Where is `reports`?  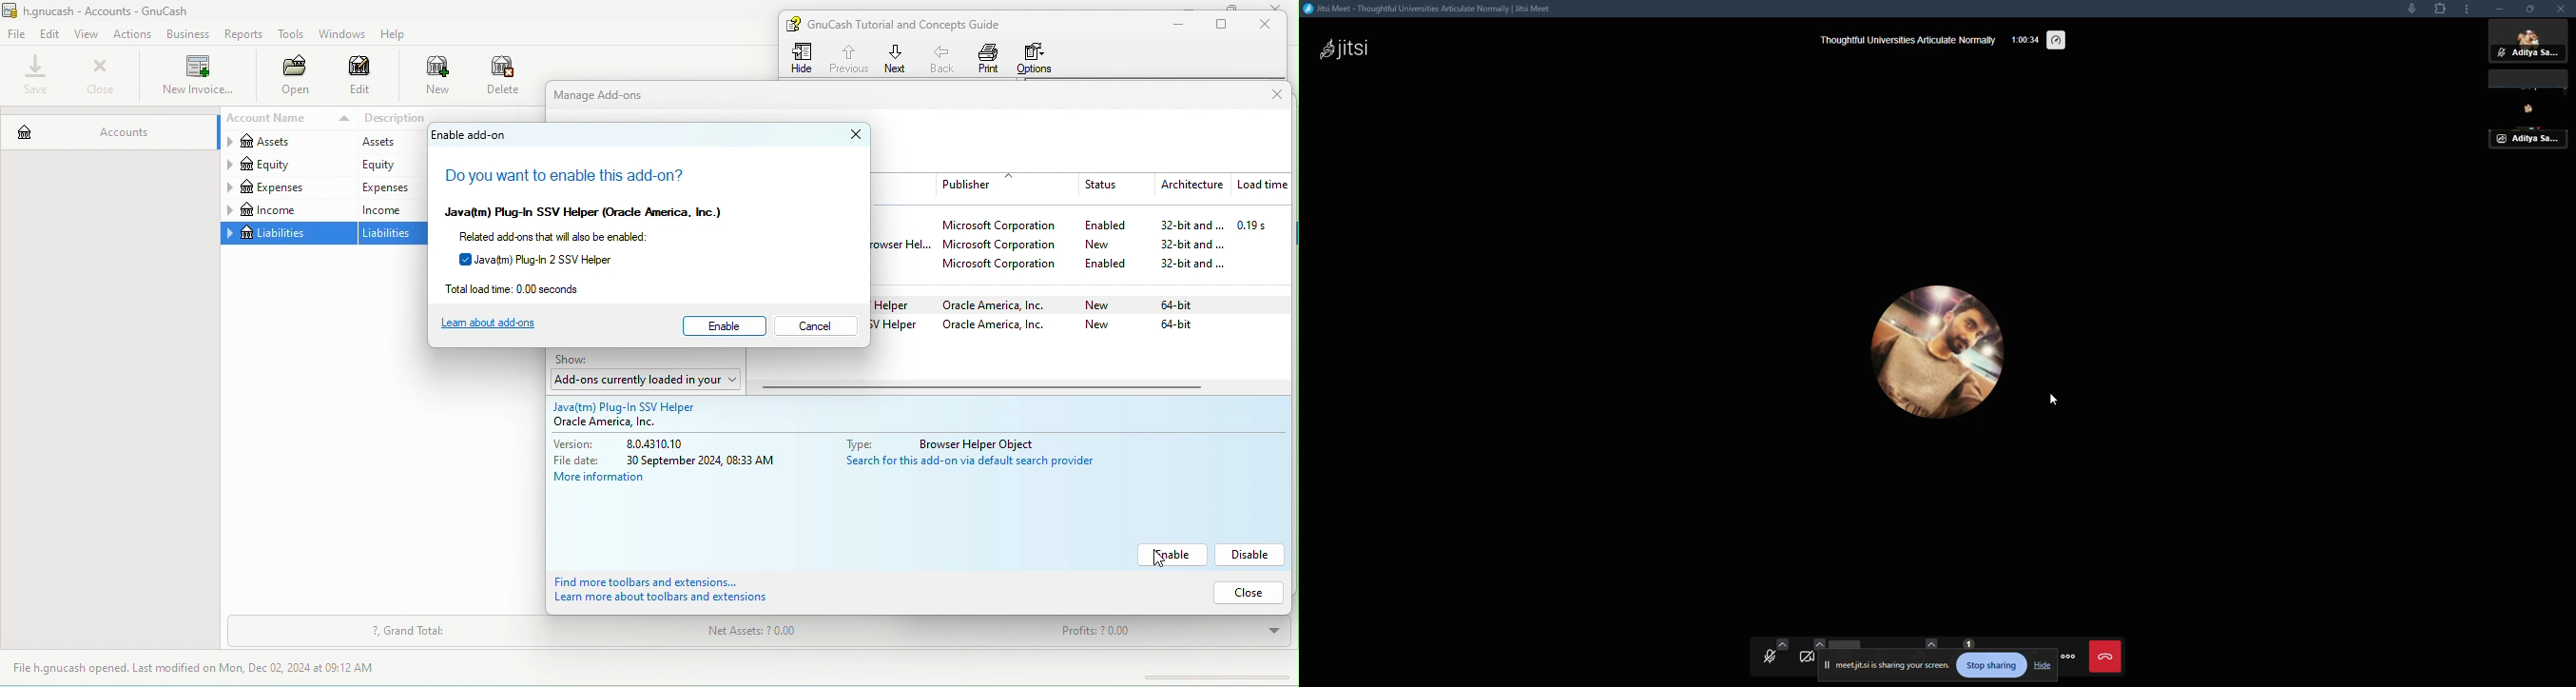
reports is located at coordinates (245, 34).